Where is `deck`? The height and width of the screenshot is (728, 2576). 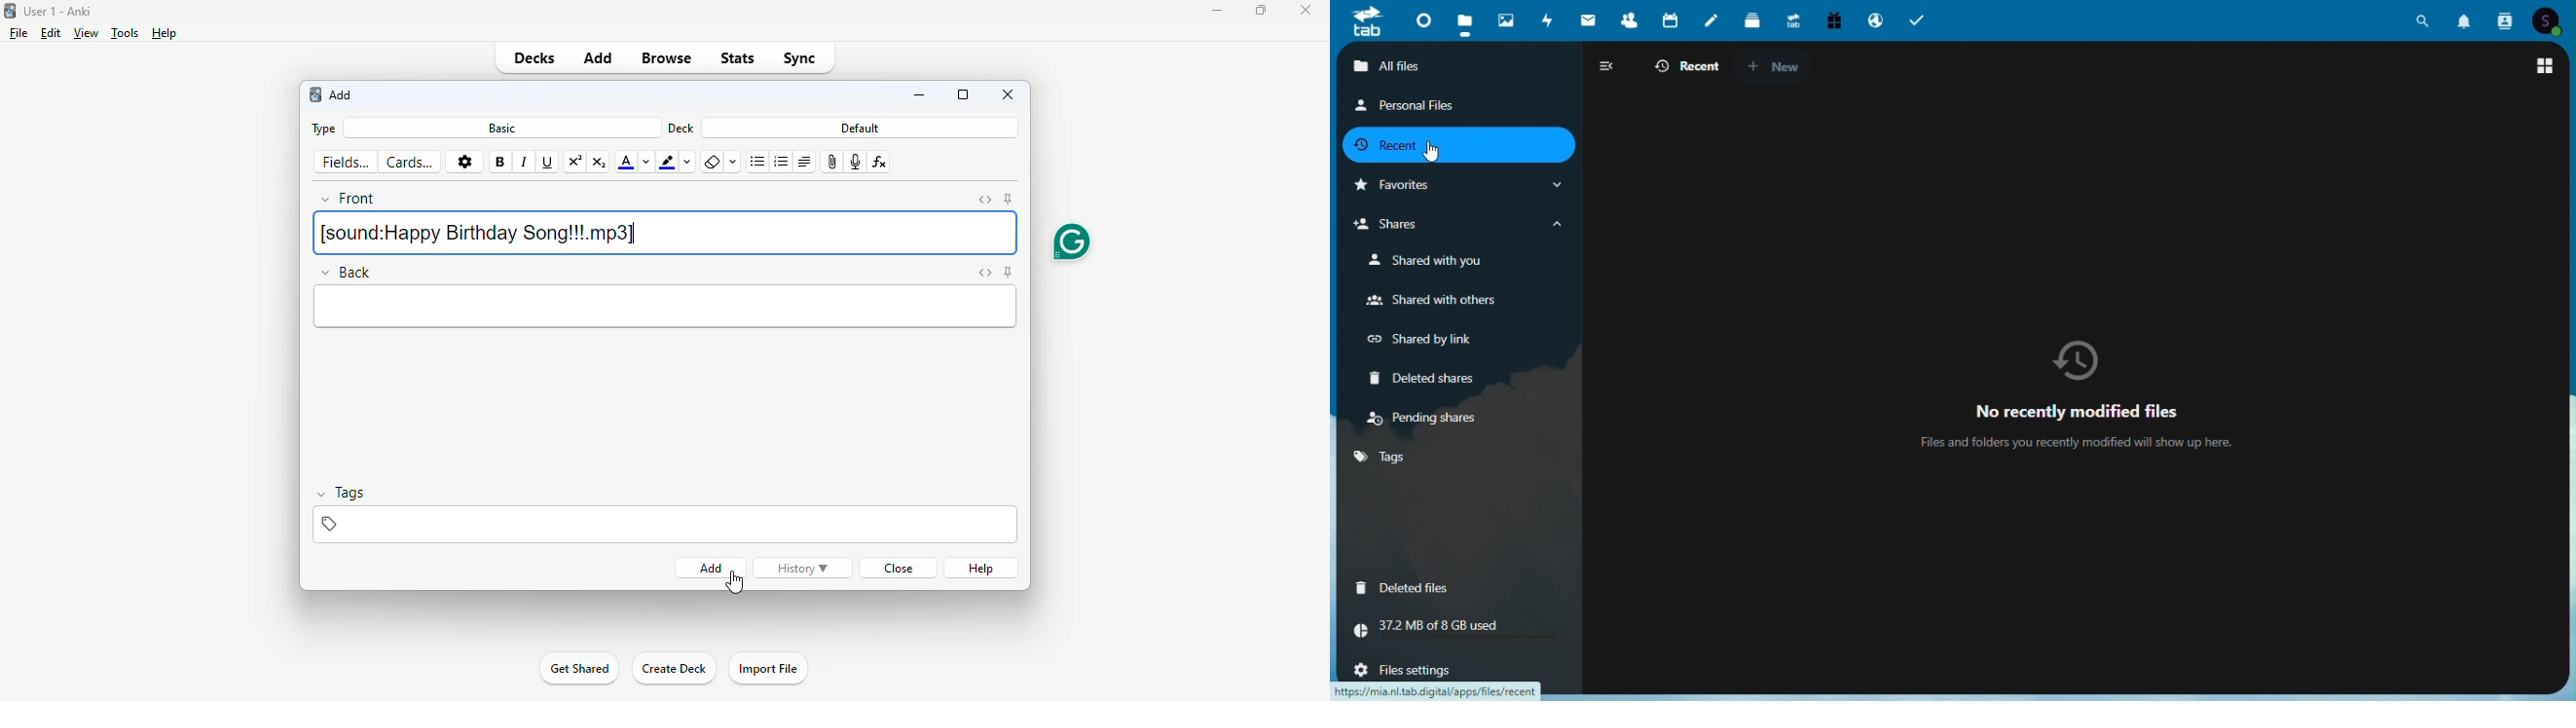 deck is located at coordinates (681, 128).